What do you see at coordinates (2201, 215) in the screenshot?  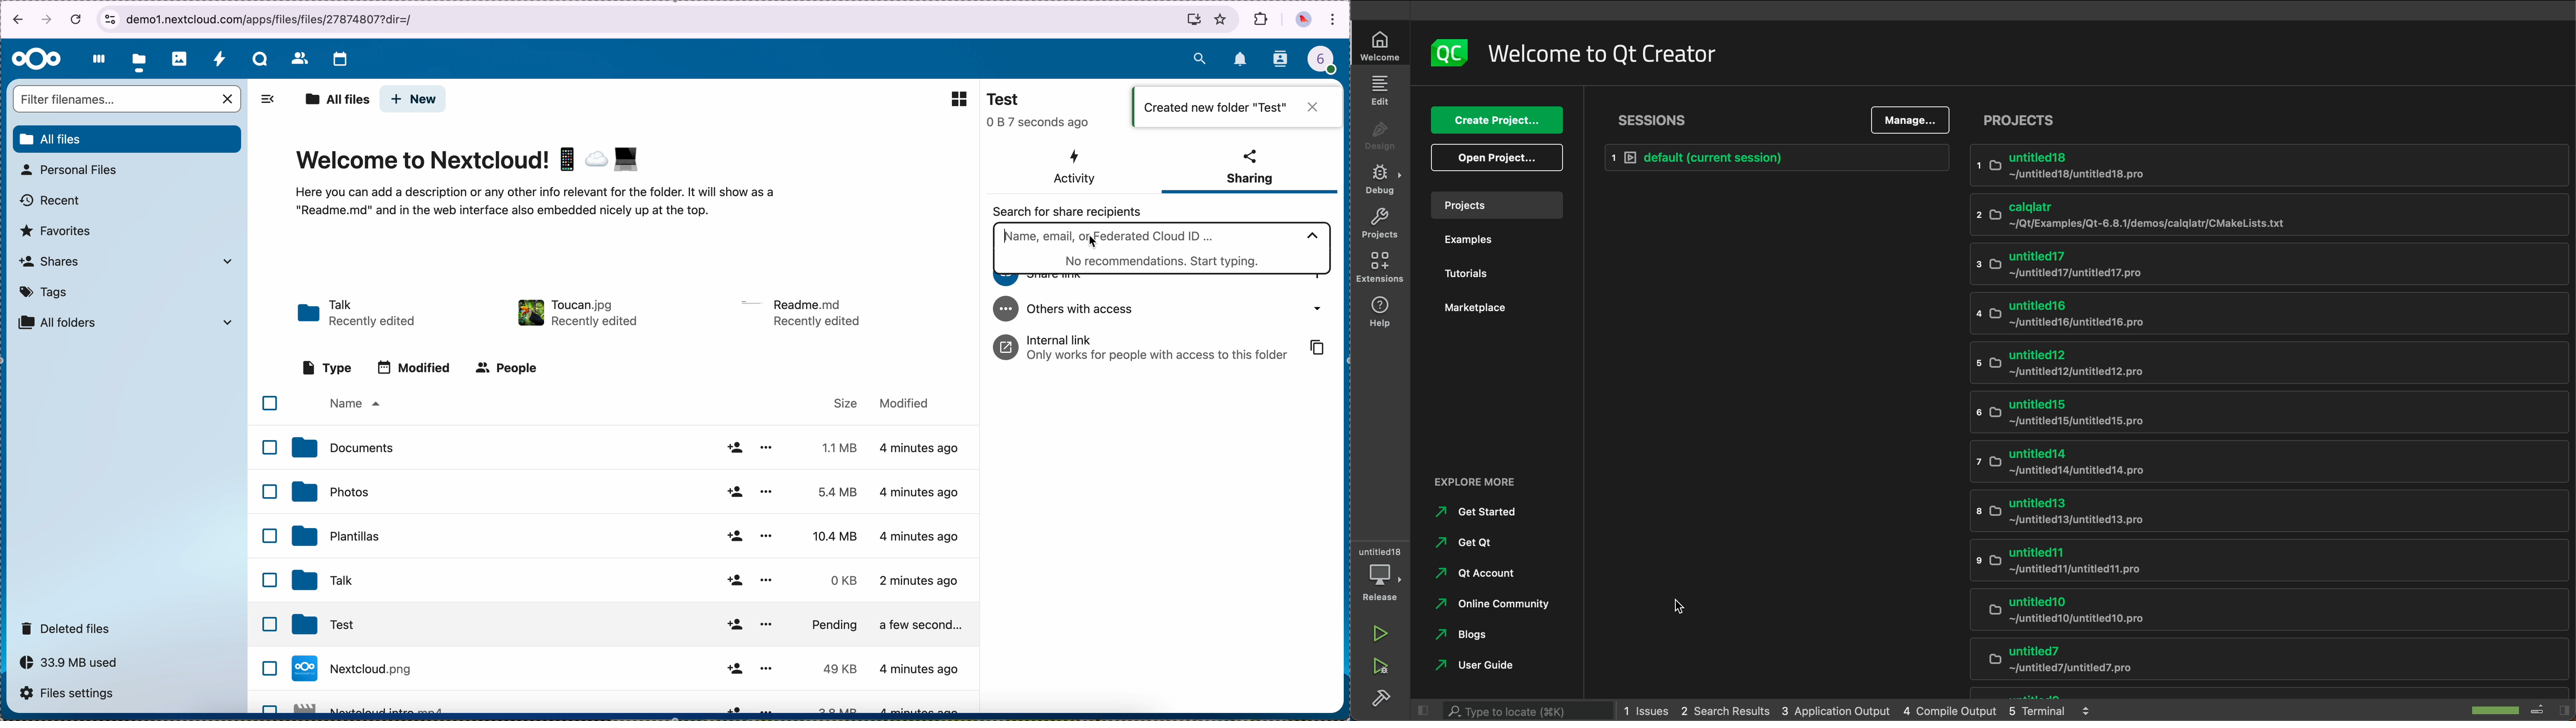 I see `calqlatr` at bounding box center [2201, 215].